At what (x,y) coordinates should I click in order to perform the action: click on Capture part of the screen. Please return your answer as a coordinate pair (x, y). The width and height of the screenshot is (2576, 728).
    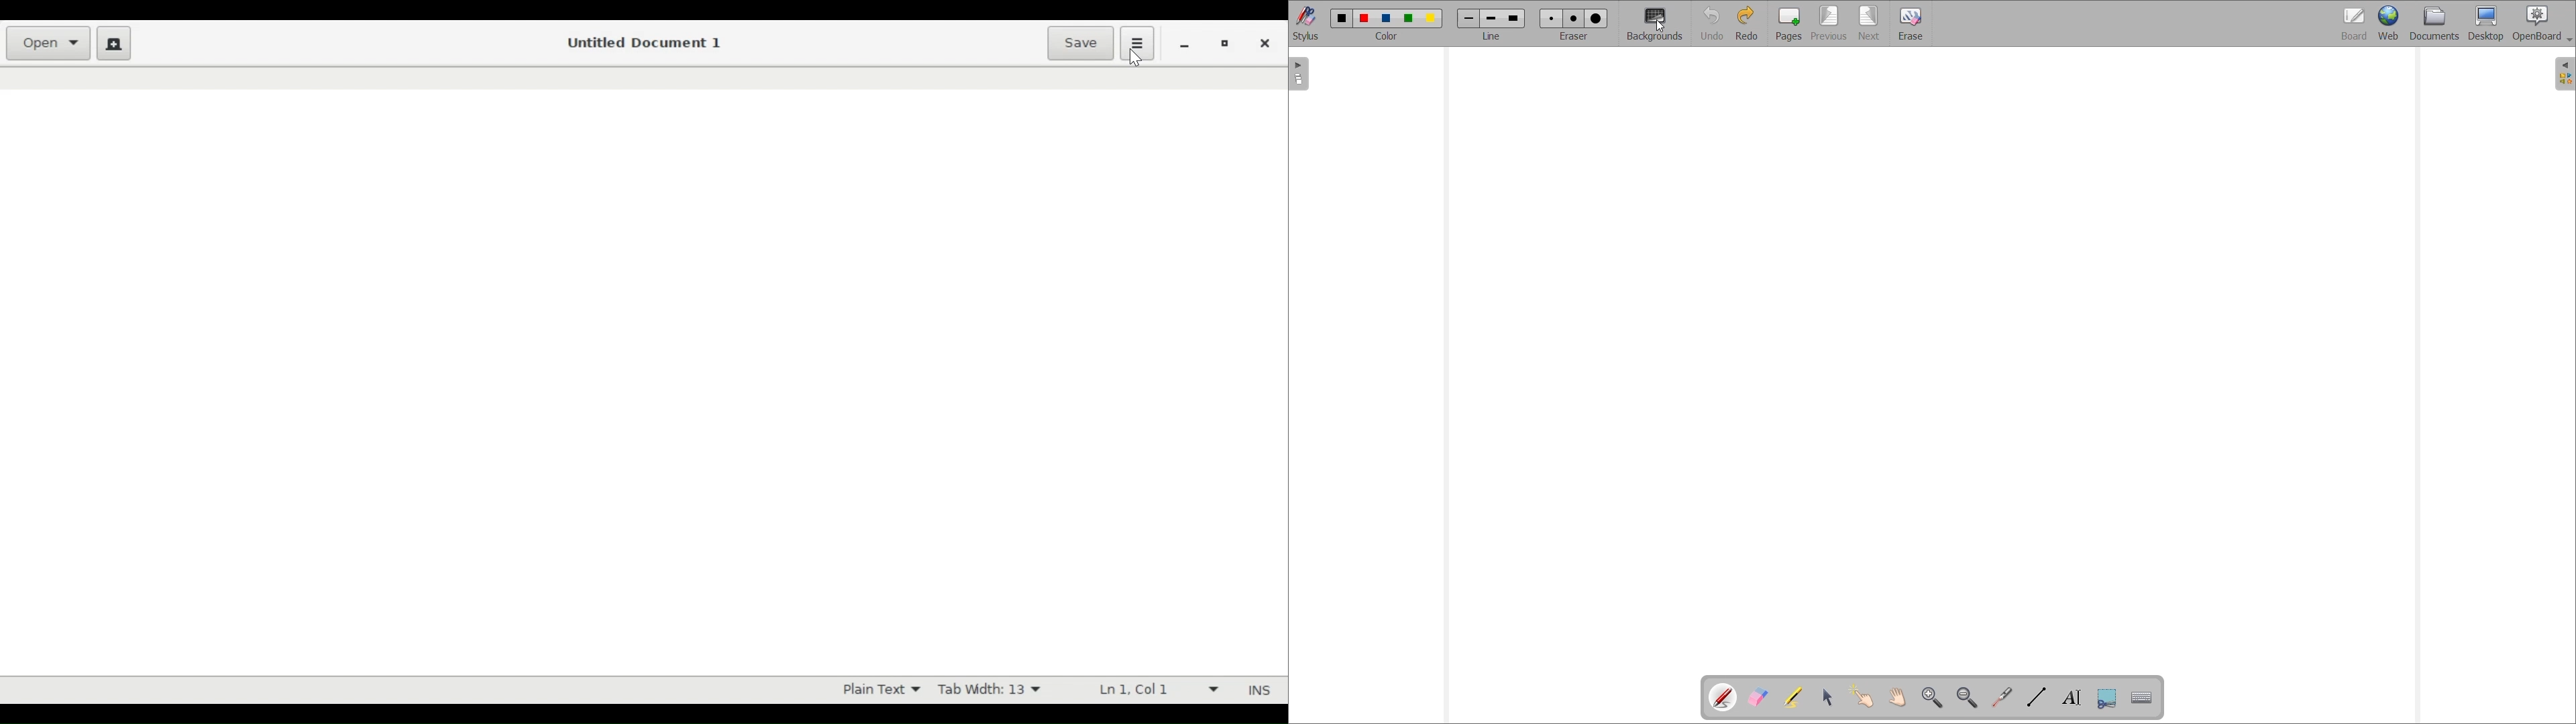
    Looking at the image, I should click on (2107, 699).